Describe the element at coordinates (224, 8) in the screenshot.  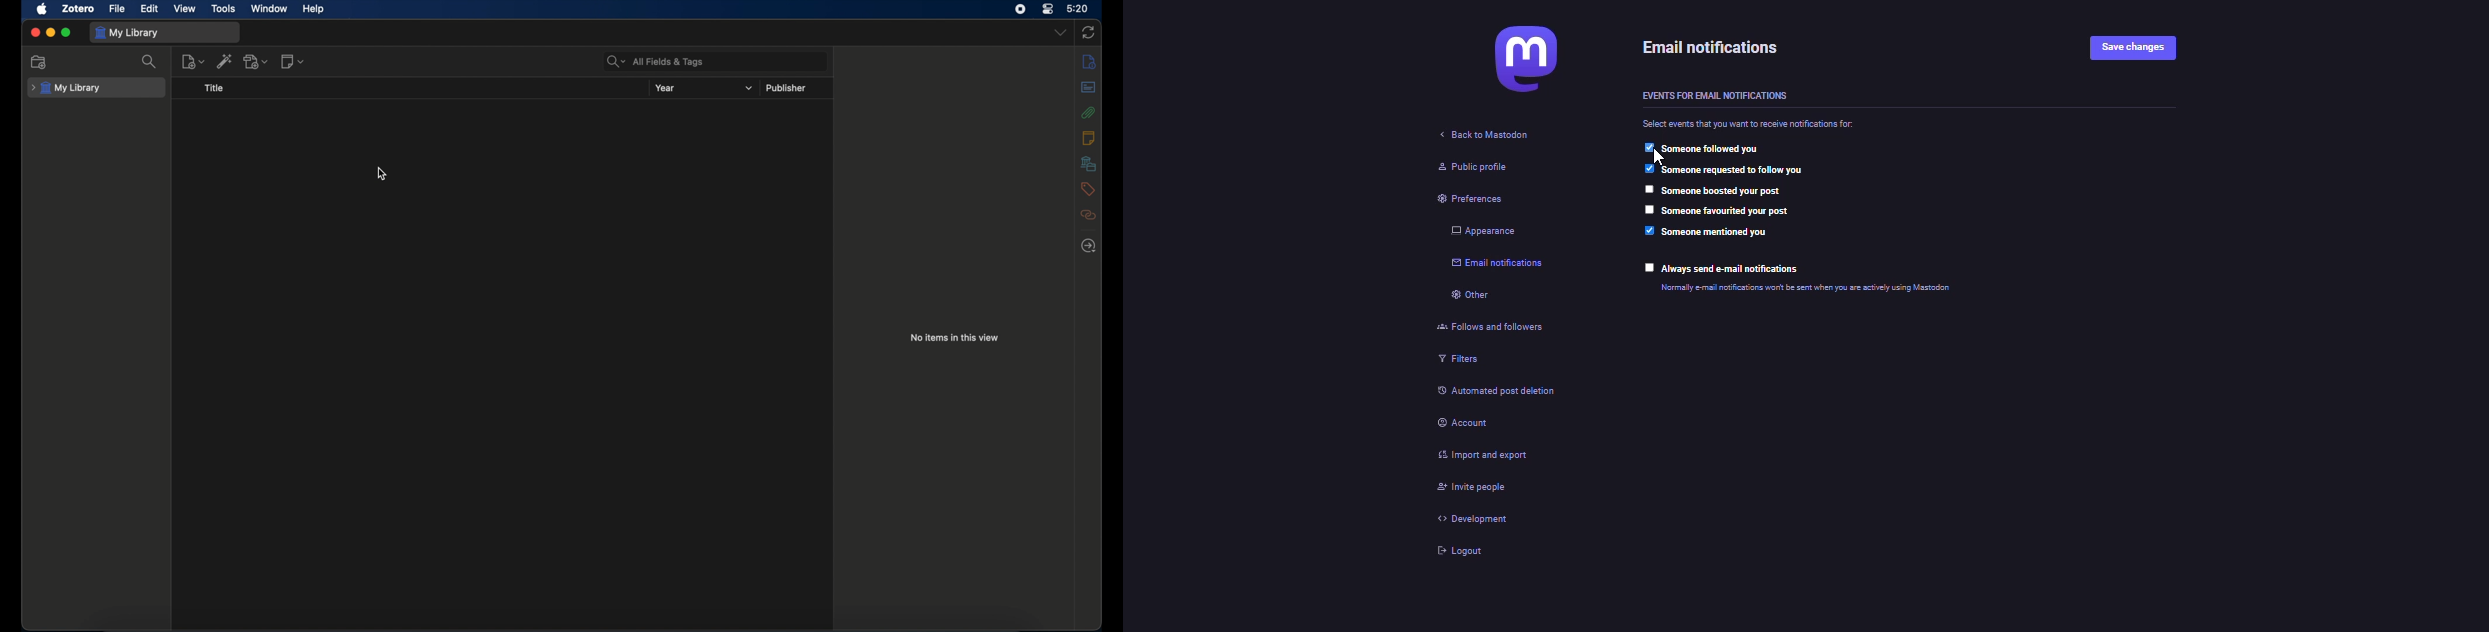
I see `tools` at that location.